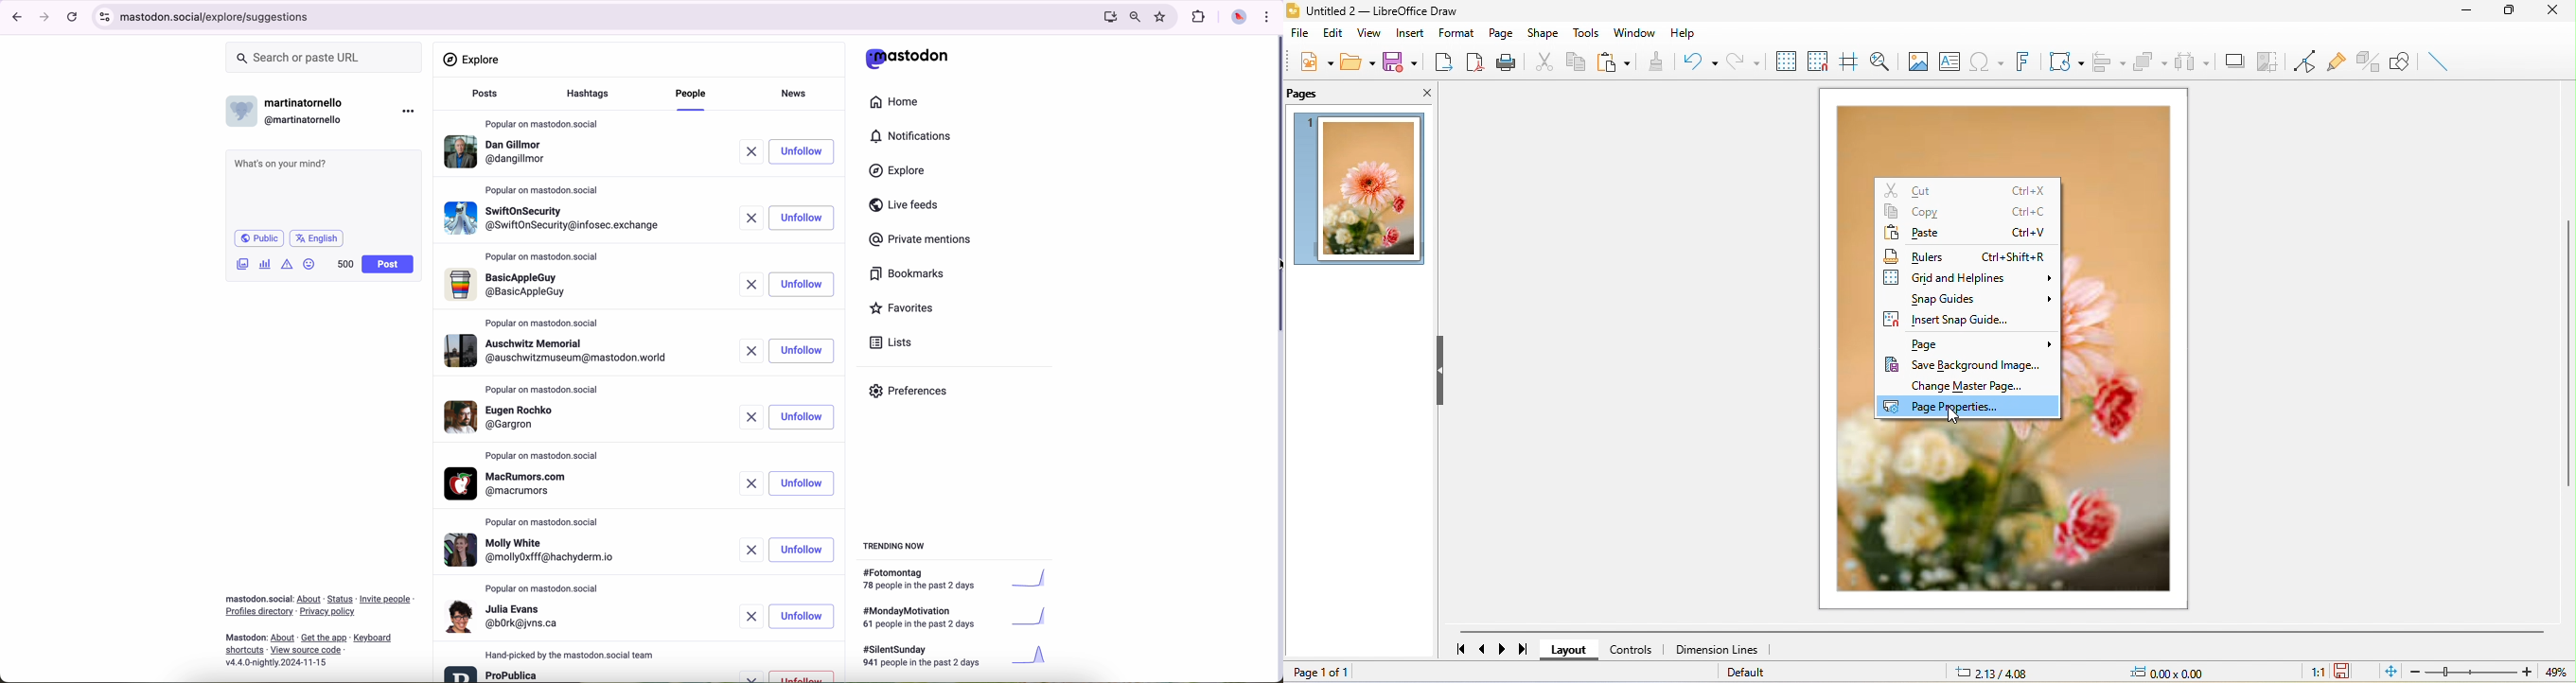 This screenshot has height=700, width=2576. What do you see at coordinates (543, 456) in the screenshot?
I see `popular on mastodon.social` at bounding box center [543, 456].